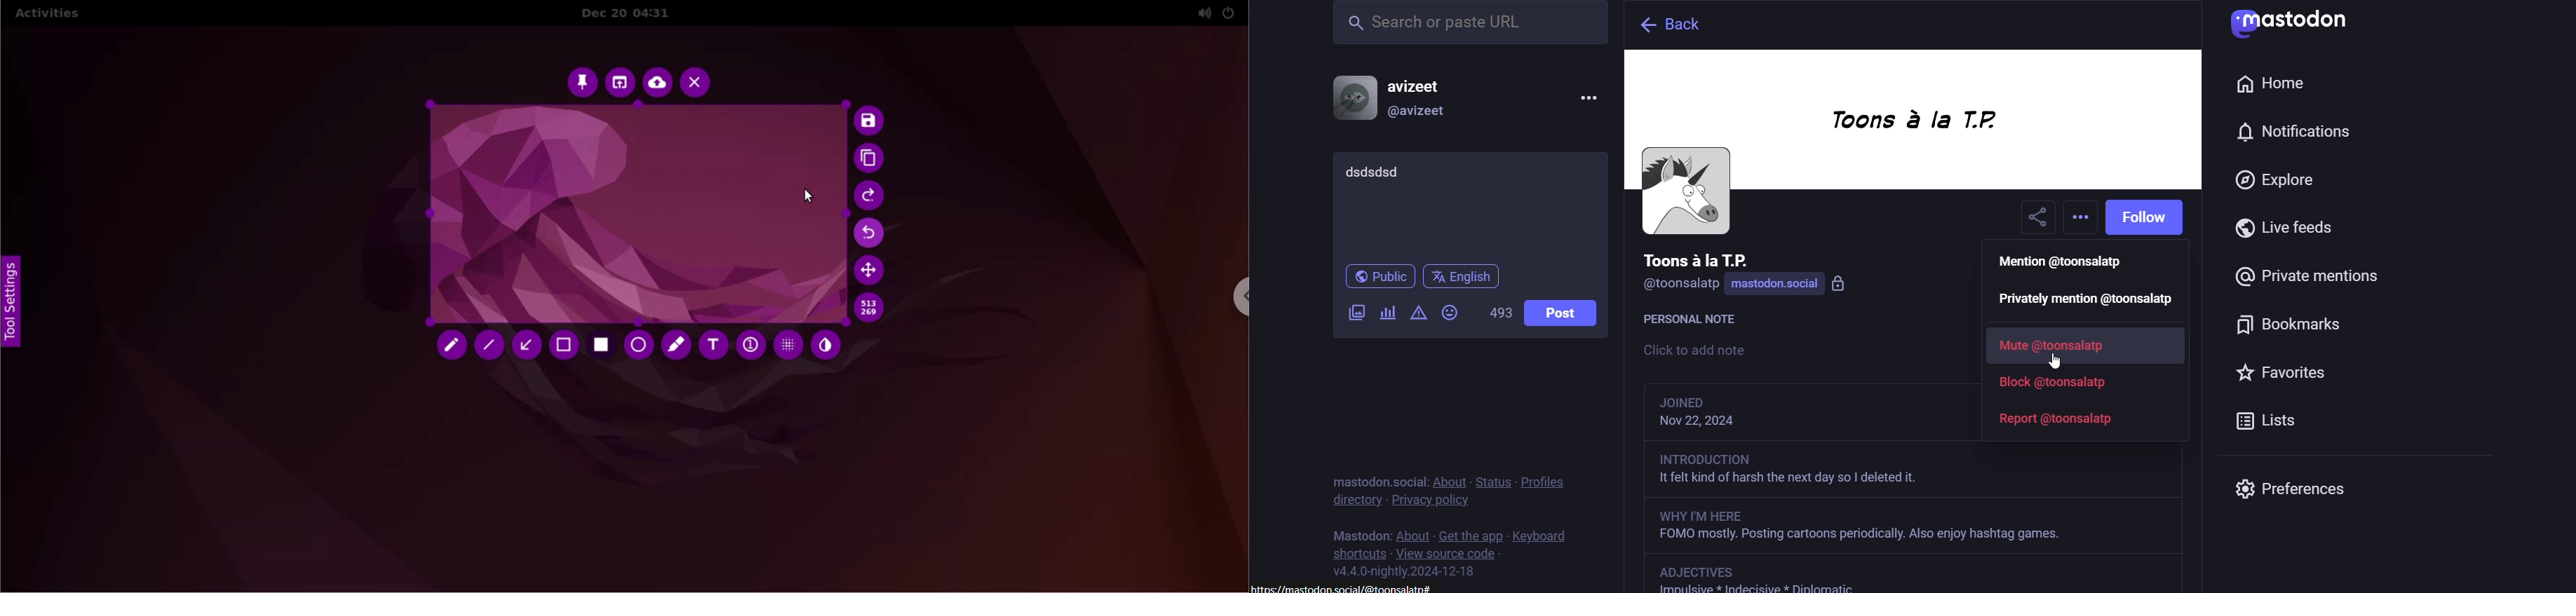  Describe the element at coordinates (1417, 315) in the screenshot. I see `content warning` at that location.